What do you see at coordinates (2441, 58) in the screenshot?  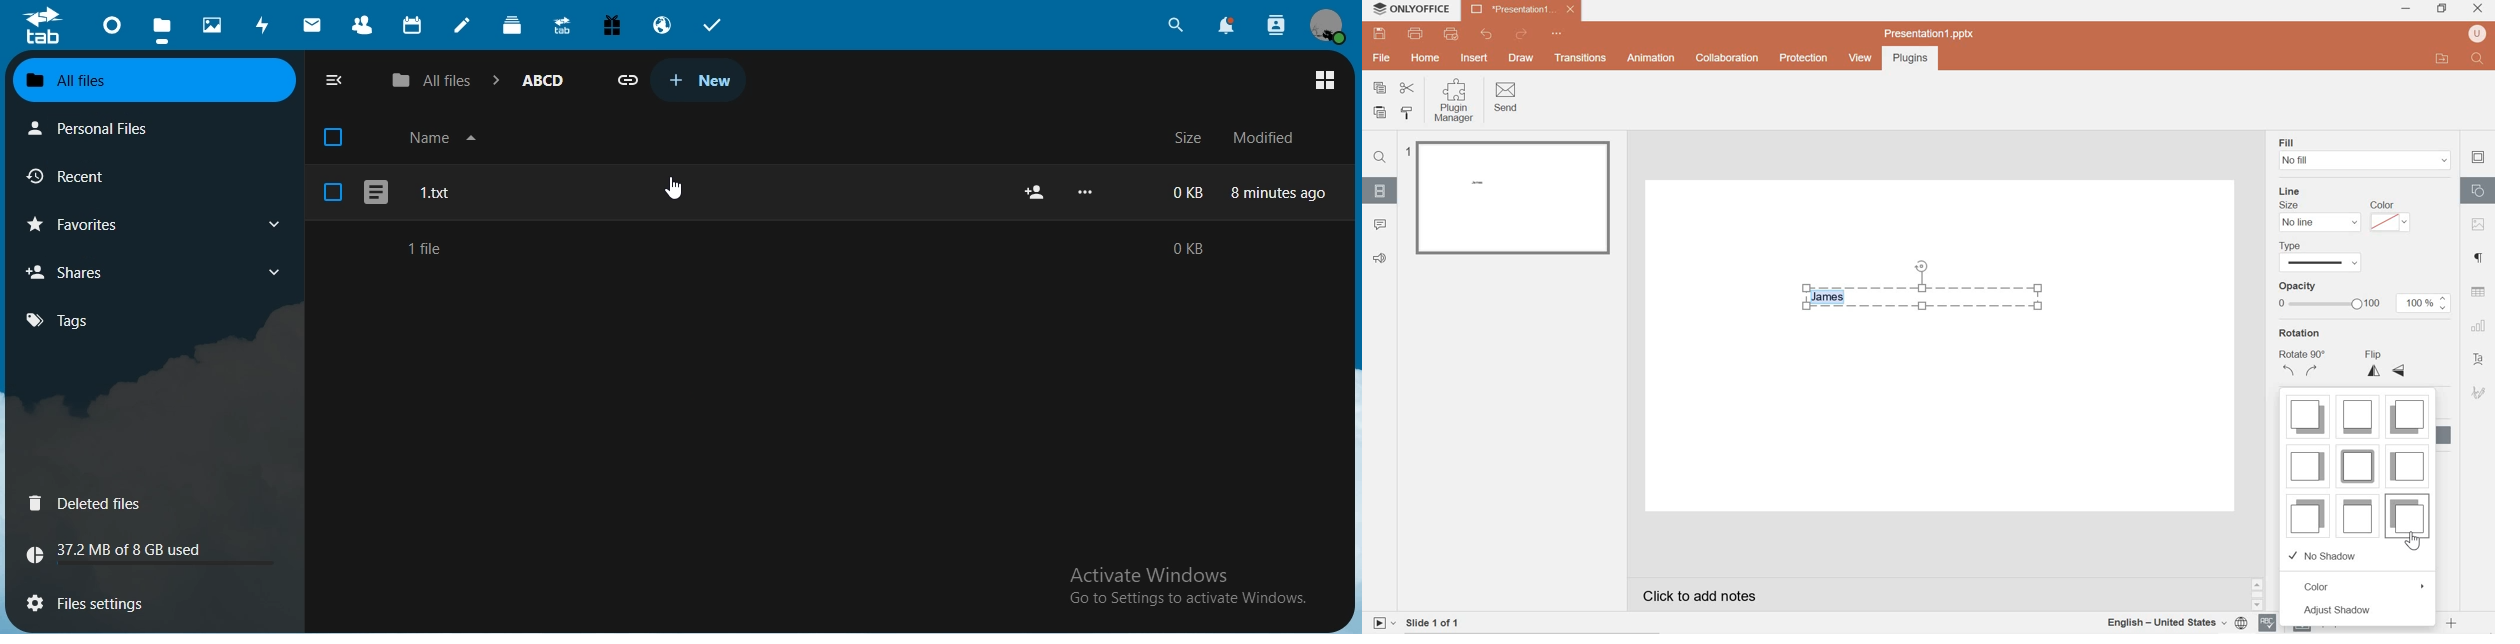 I see `open file application` at bounding box center [2441, 58].